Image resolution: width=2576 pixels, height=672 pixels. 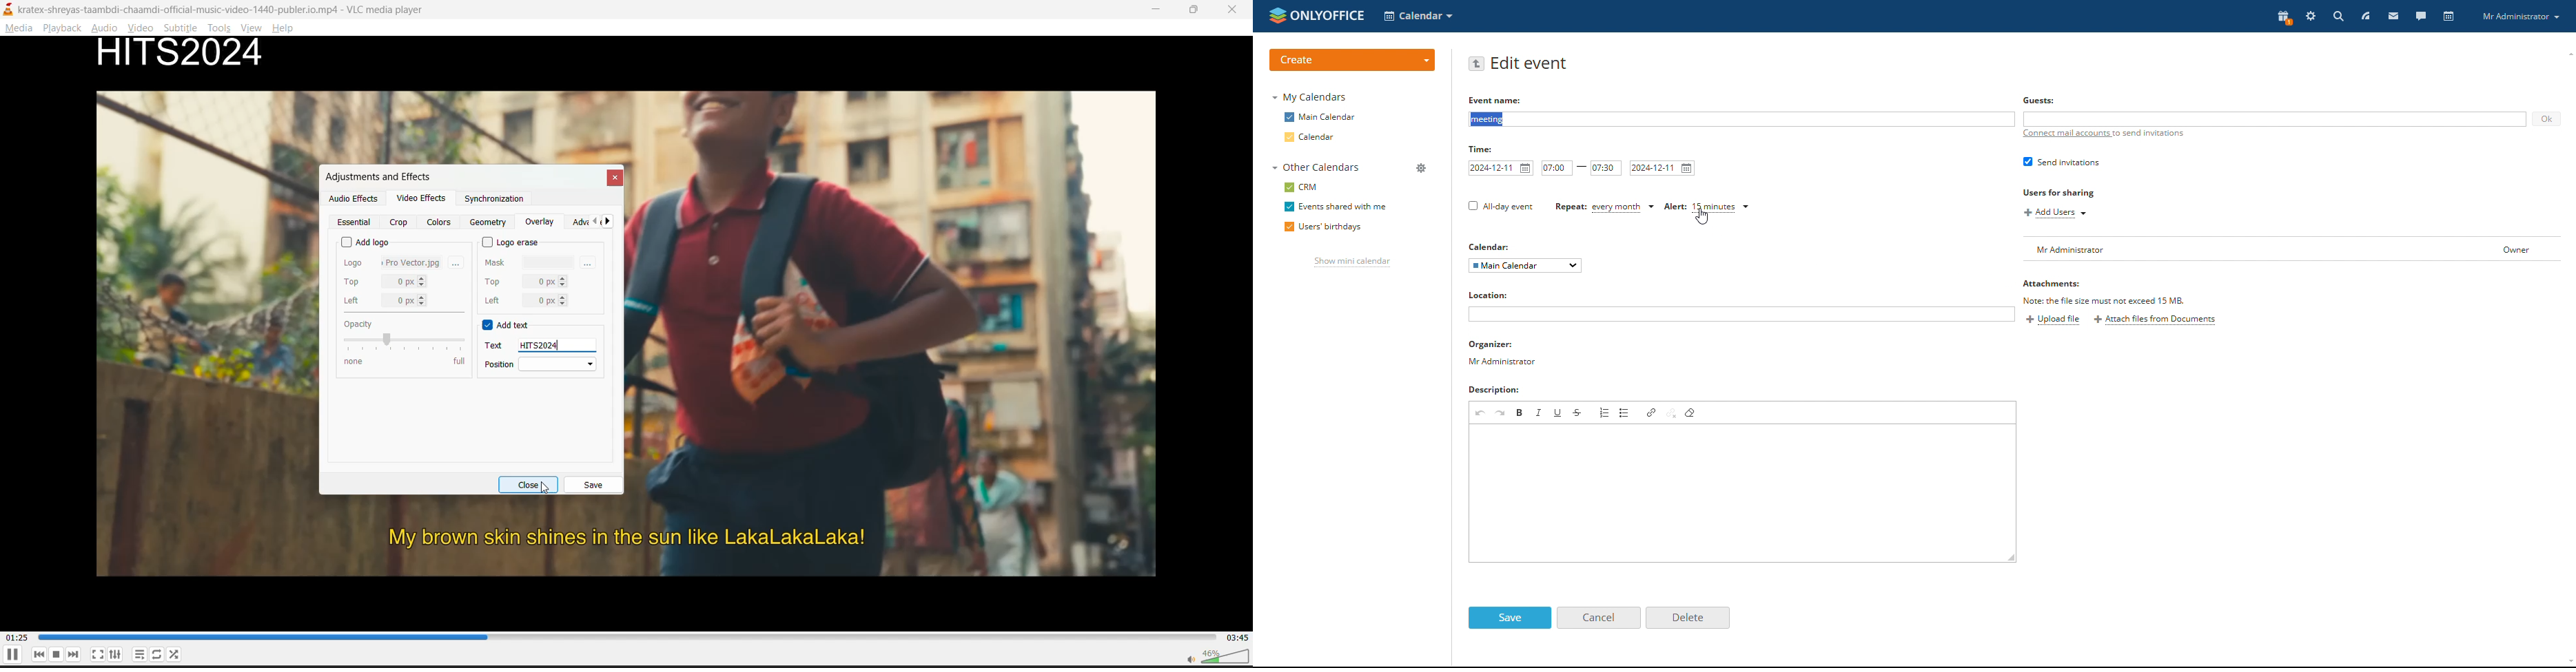 What do you see at coordinates (2310, 16) in the screenshot?
I see `settings` at bounding box center [2310, 16].